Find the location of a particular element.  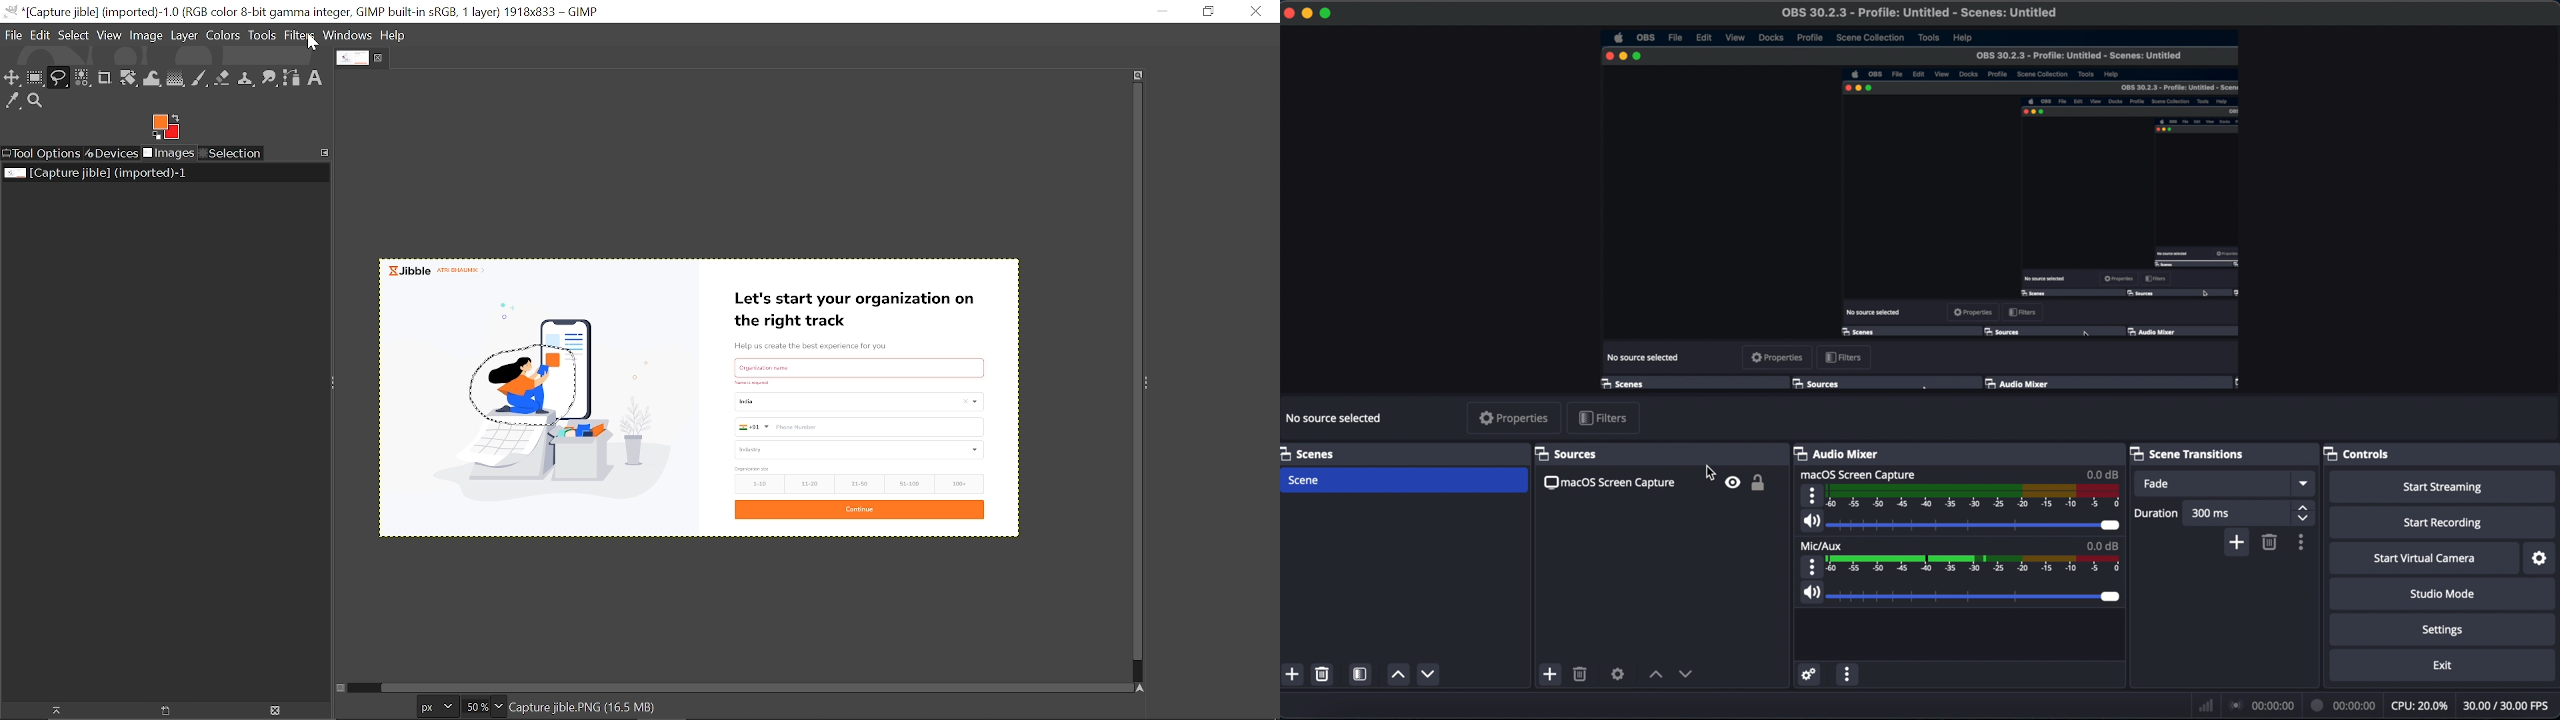

Access this tab is located at coordinates (326, 152).